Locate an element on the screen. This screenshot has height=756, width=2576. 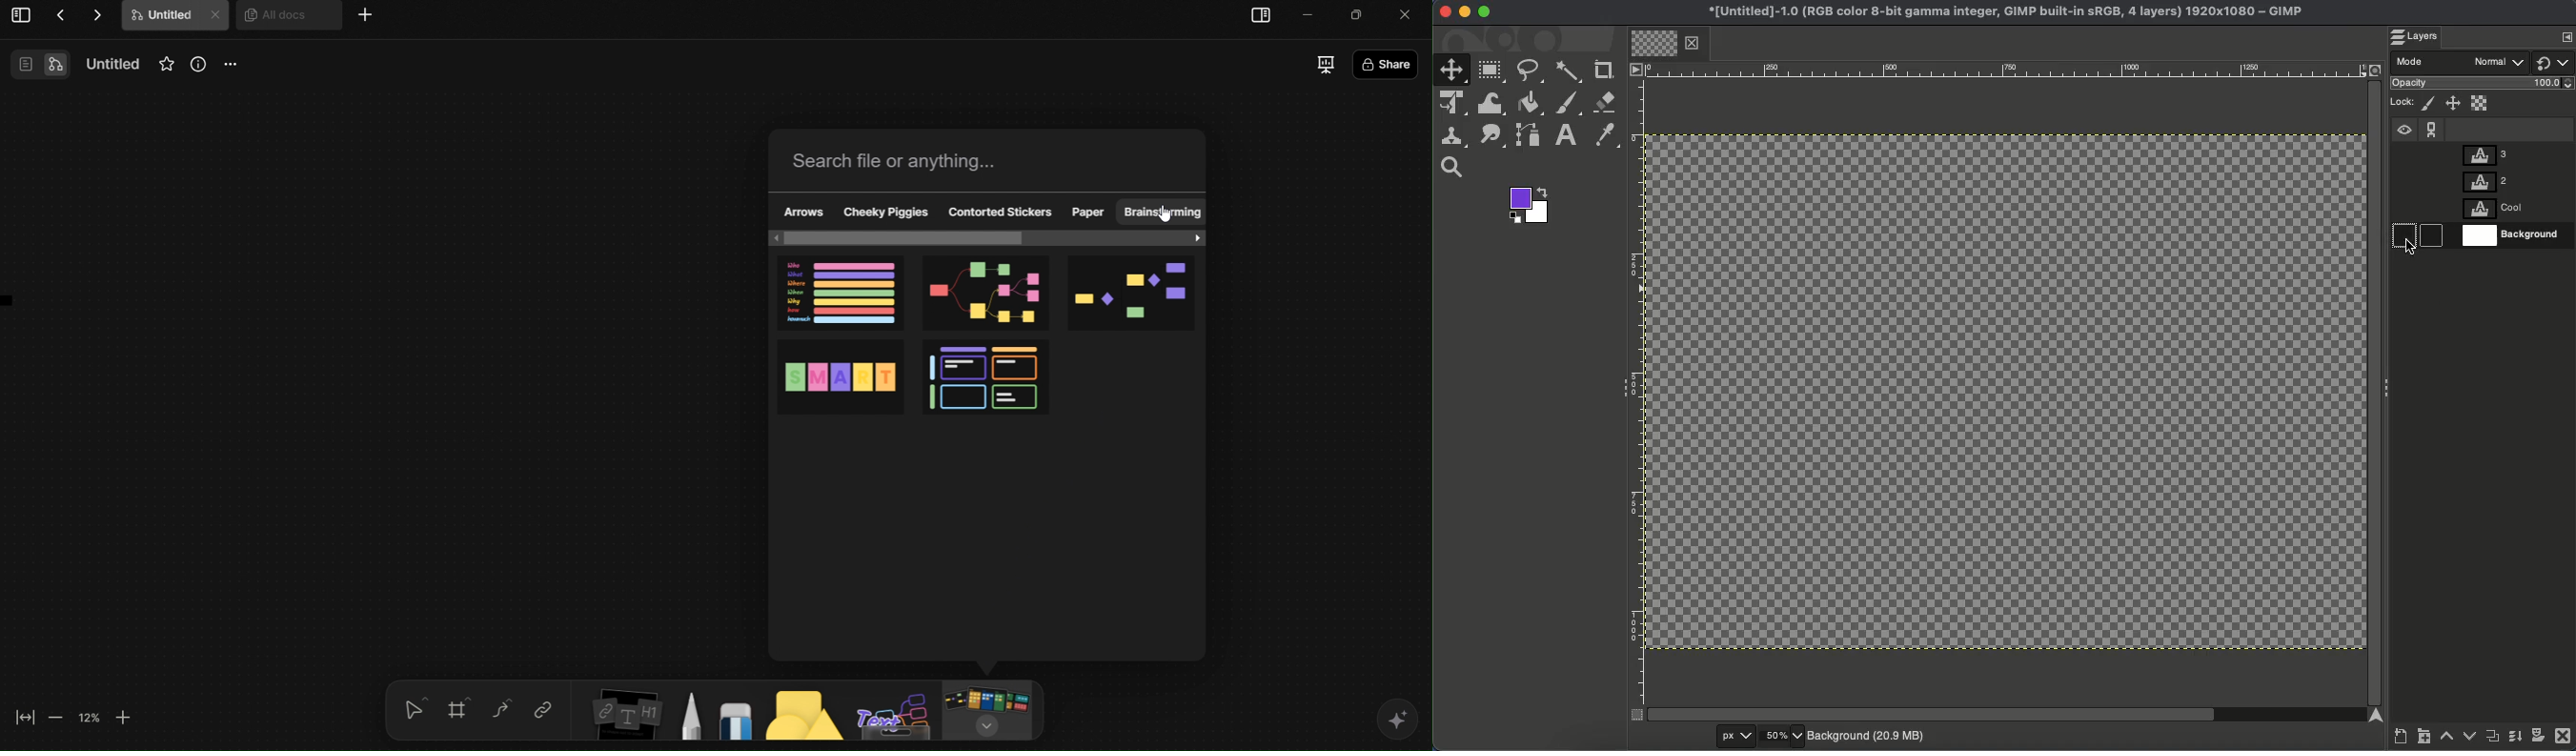
5W1H Framework is located at coordinates (843, 292).